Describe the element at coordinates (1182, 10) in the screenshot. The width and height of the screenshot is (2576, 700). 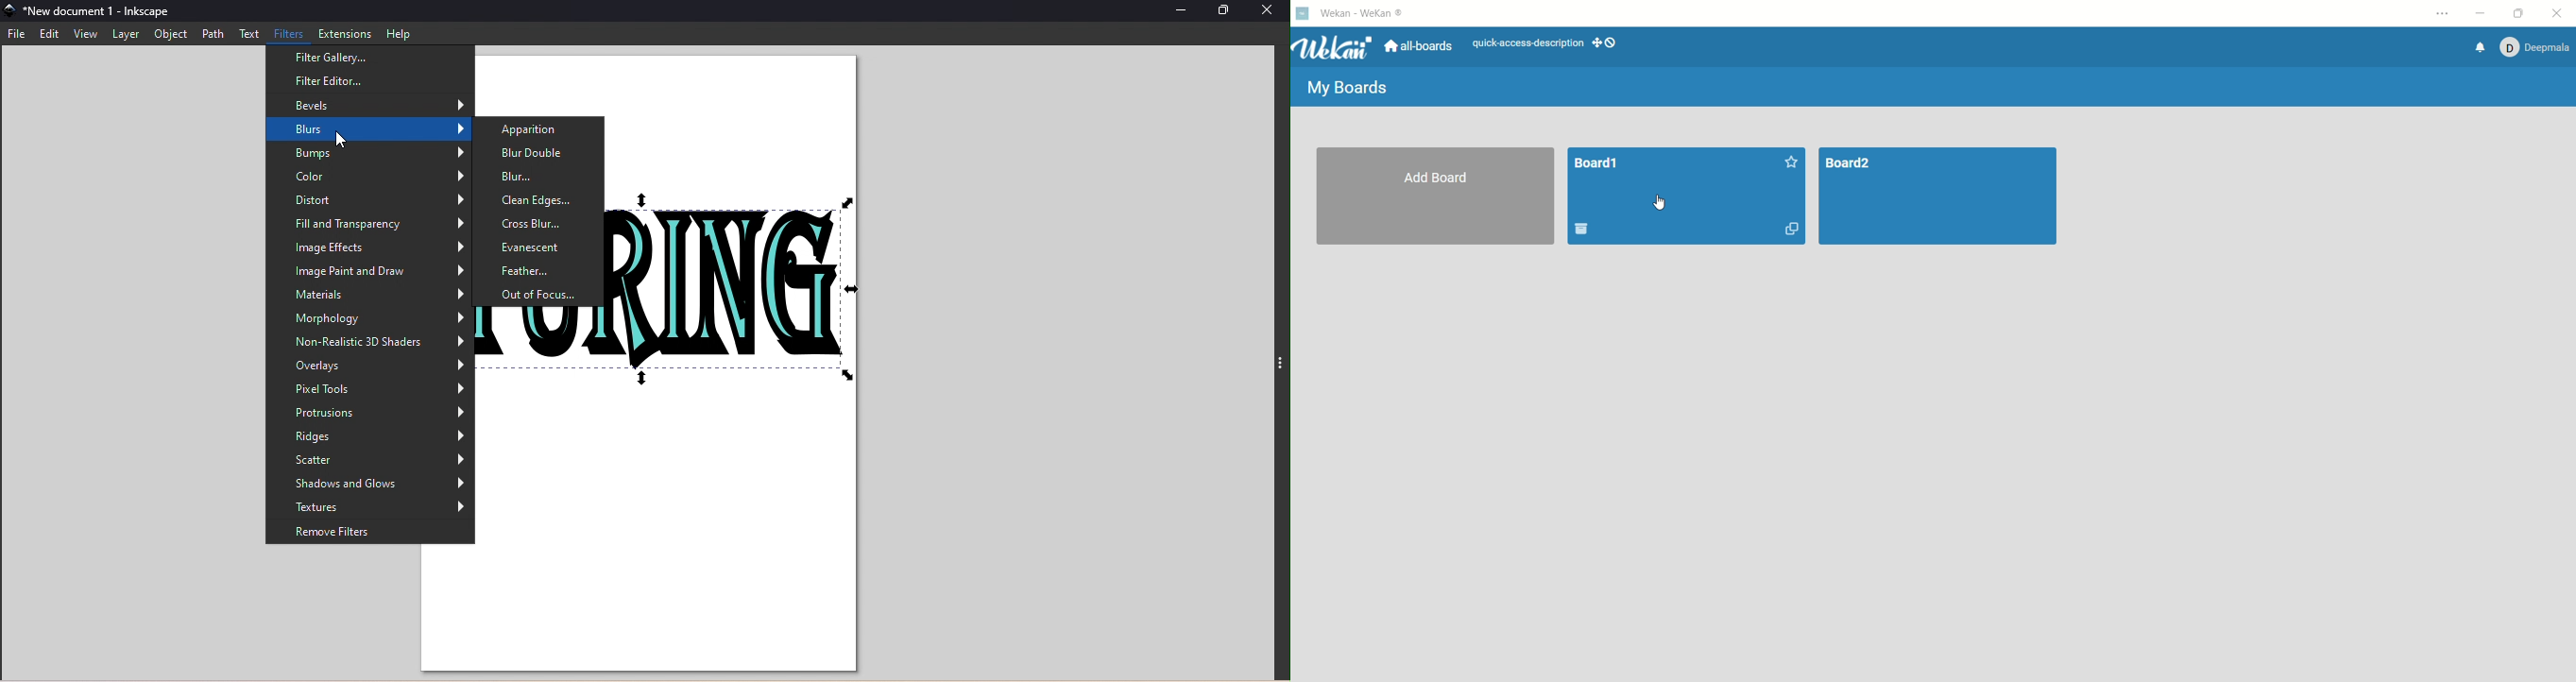
I see `Minimize` at that location.